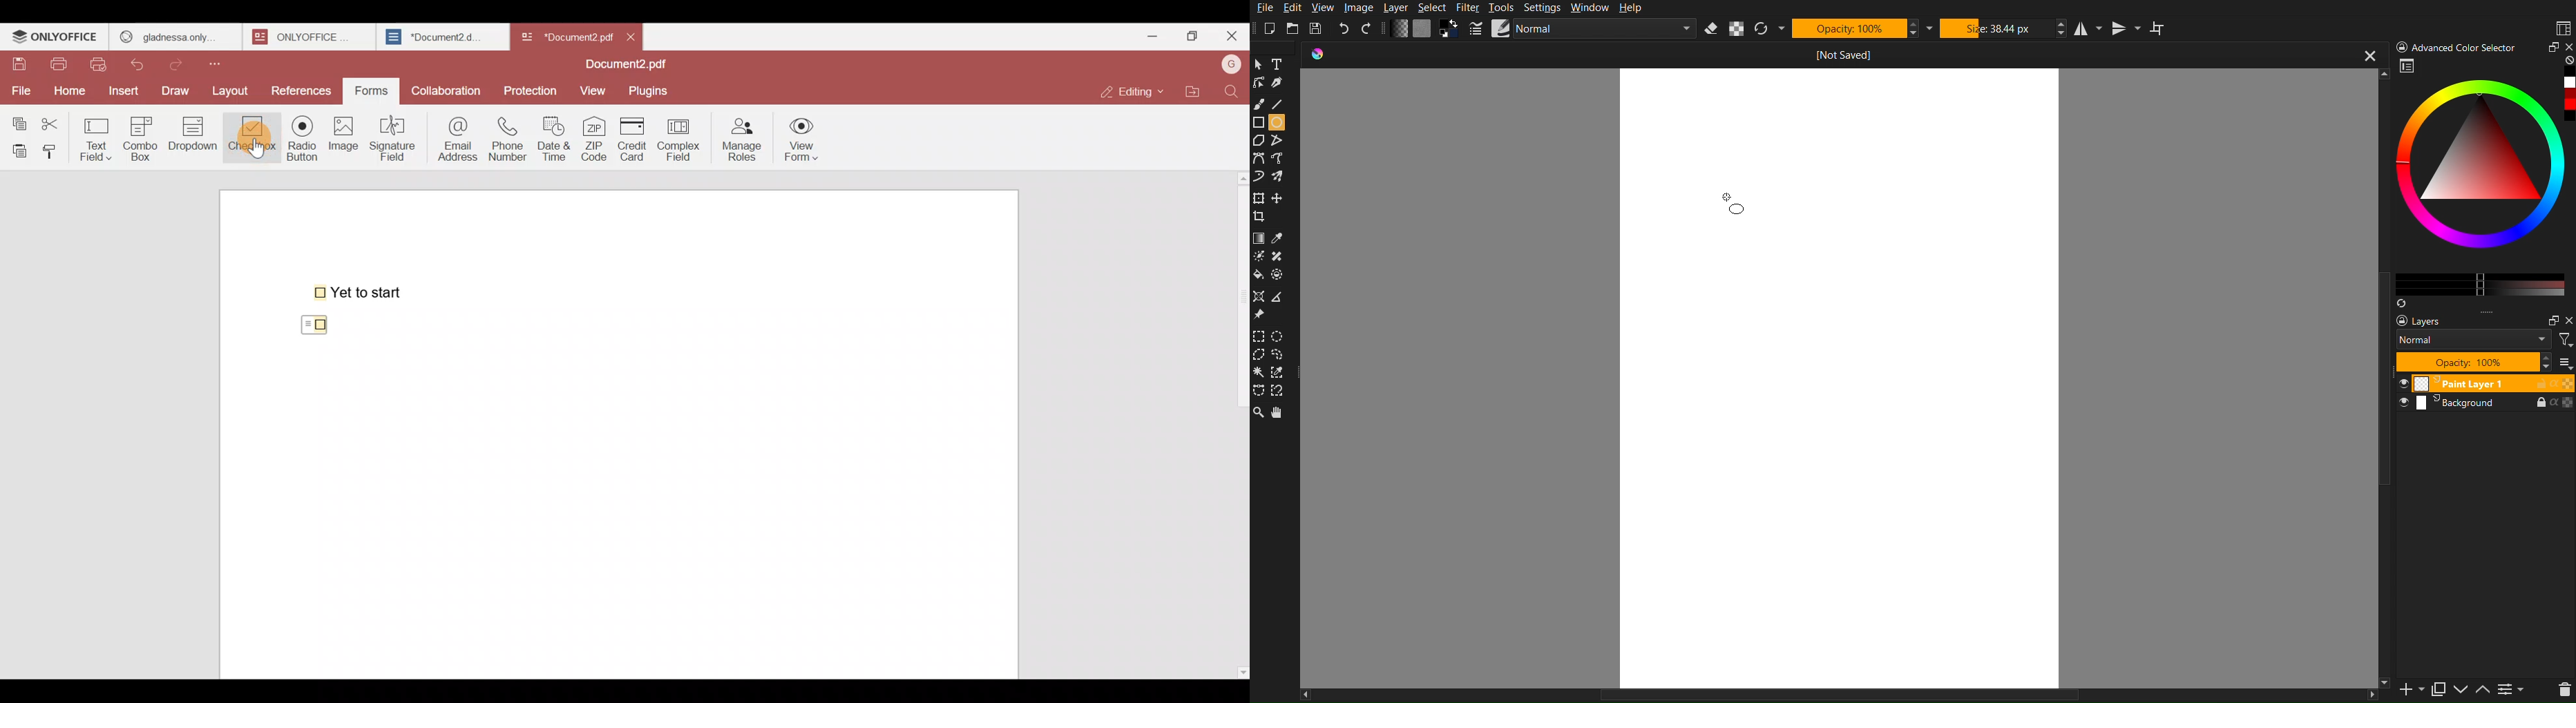 The height and width of the screenshot is (728, 2576). What do you see at coordinates (1284, 414) in the screenshot?
I see `Pan` at bounding box center [1284, 414].